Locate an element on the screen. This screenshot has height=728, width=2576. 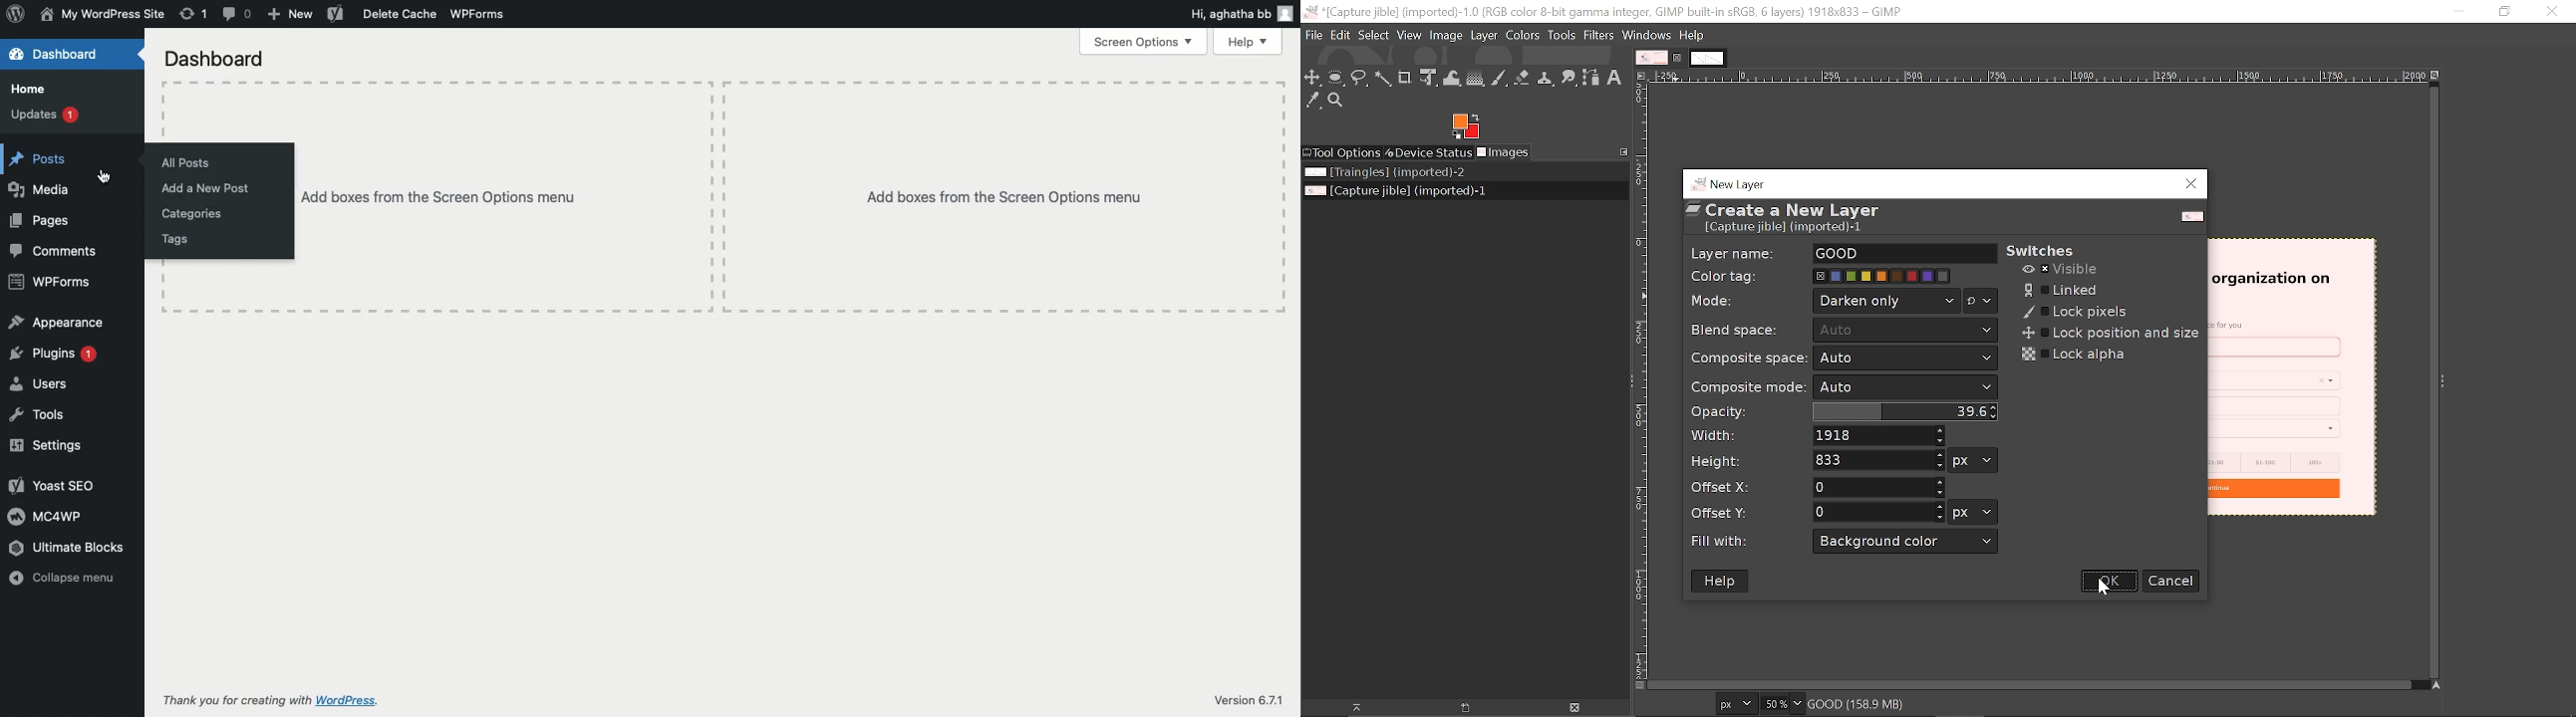
Cursor is located at coordinates (107, 175).